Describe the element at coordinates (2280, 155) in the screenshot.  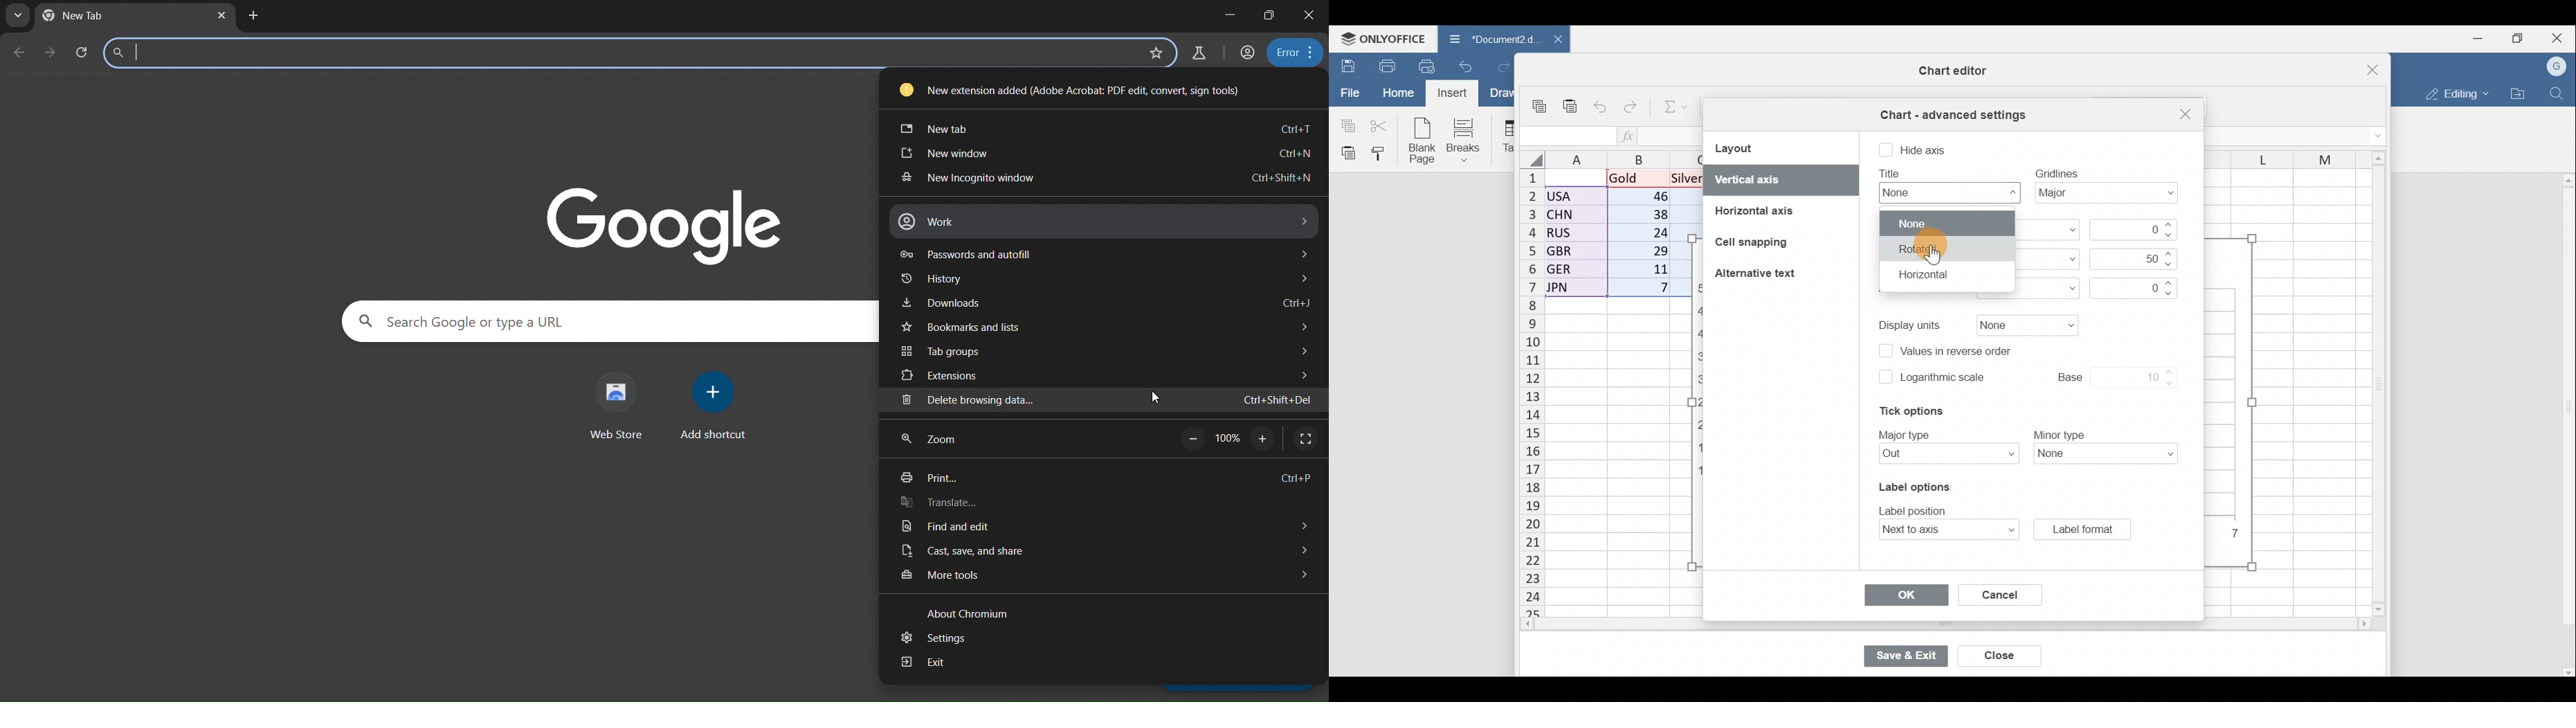
I see `Columns` at that location.